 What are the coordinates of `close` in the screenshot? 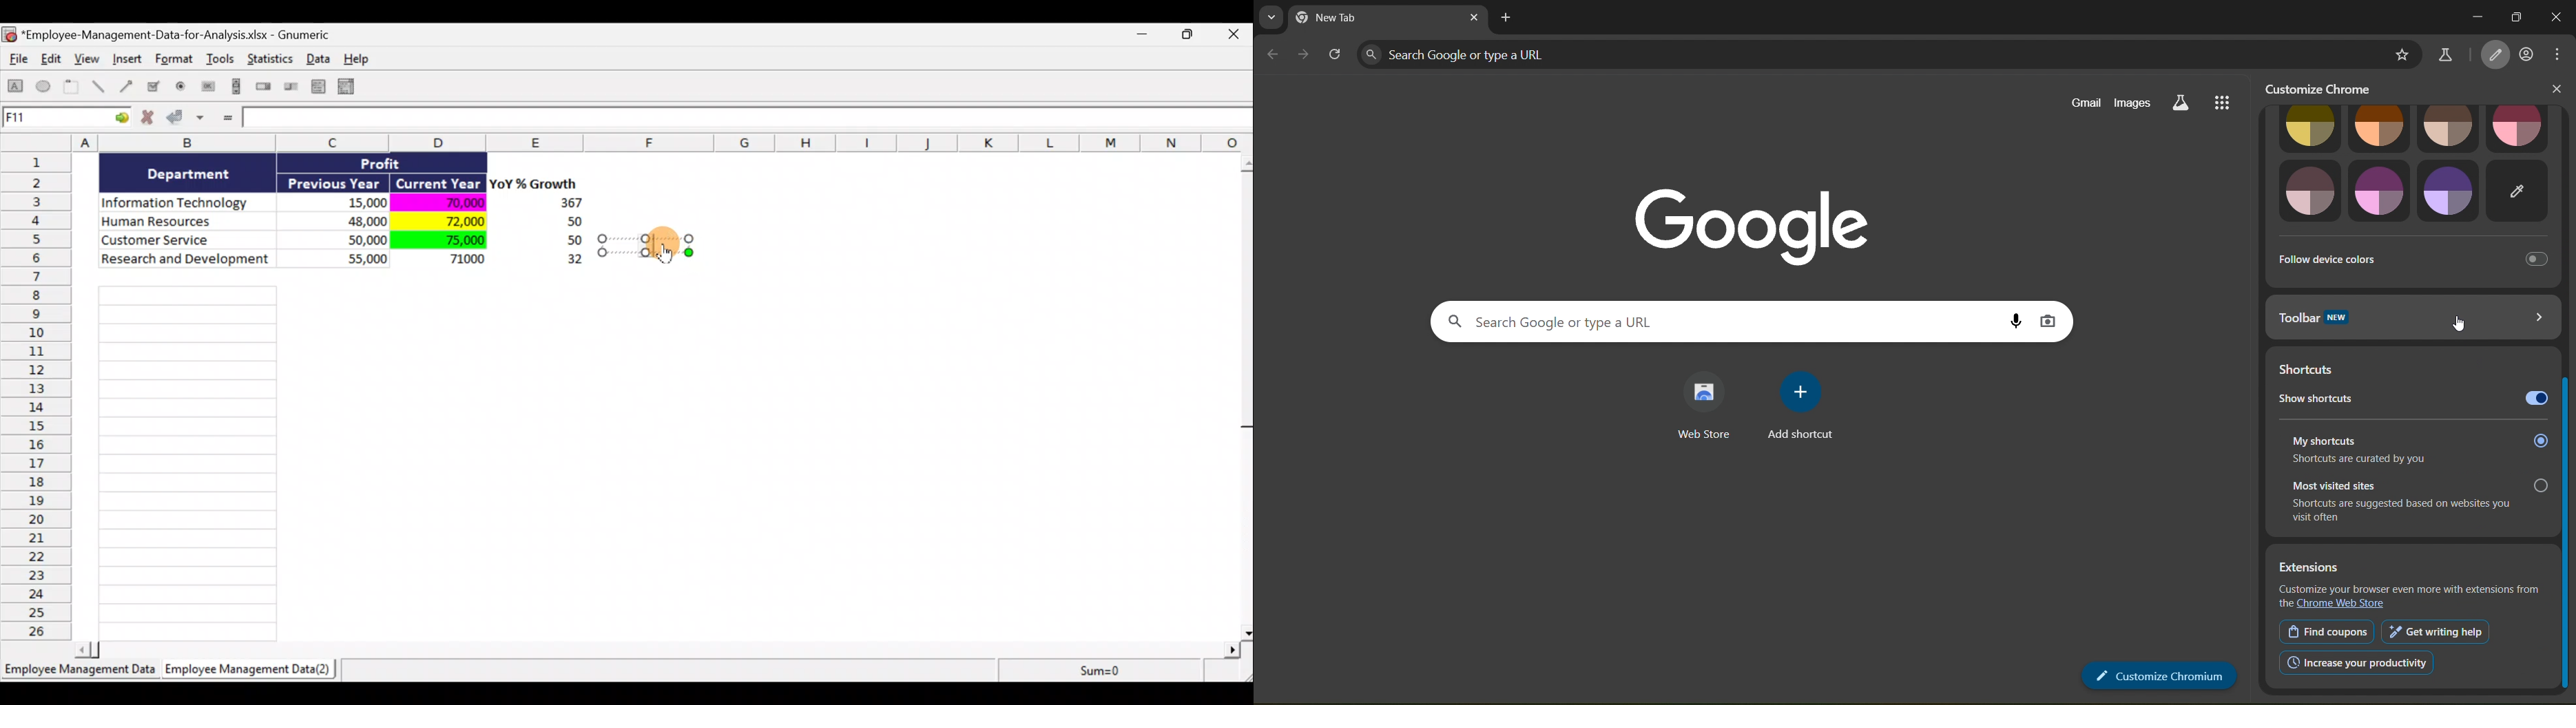 It's located at (2557, 18).